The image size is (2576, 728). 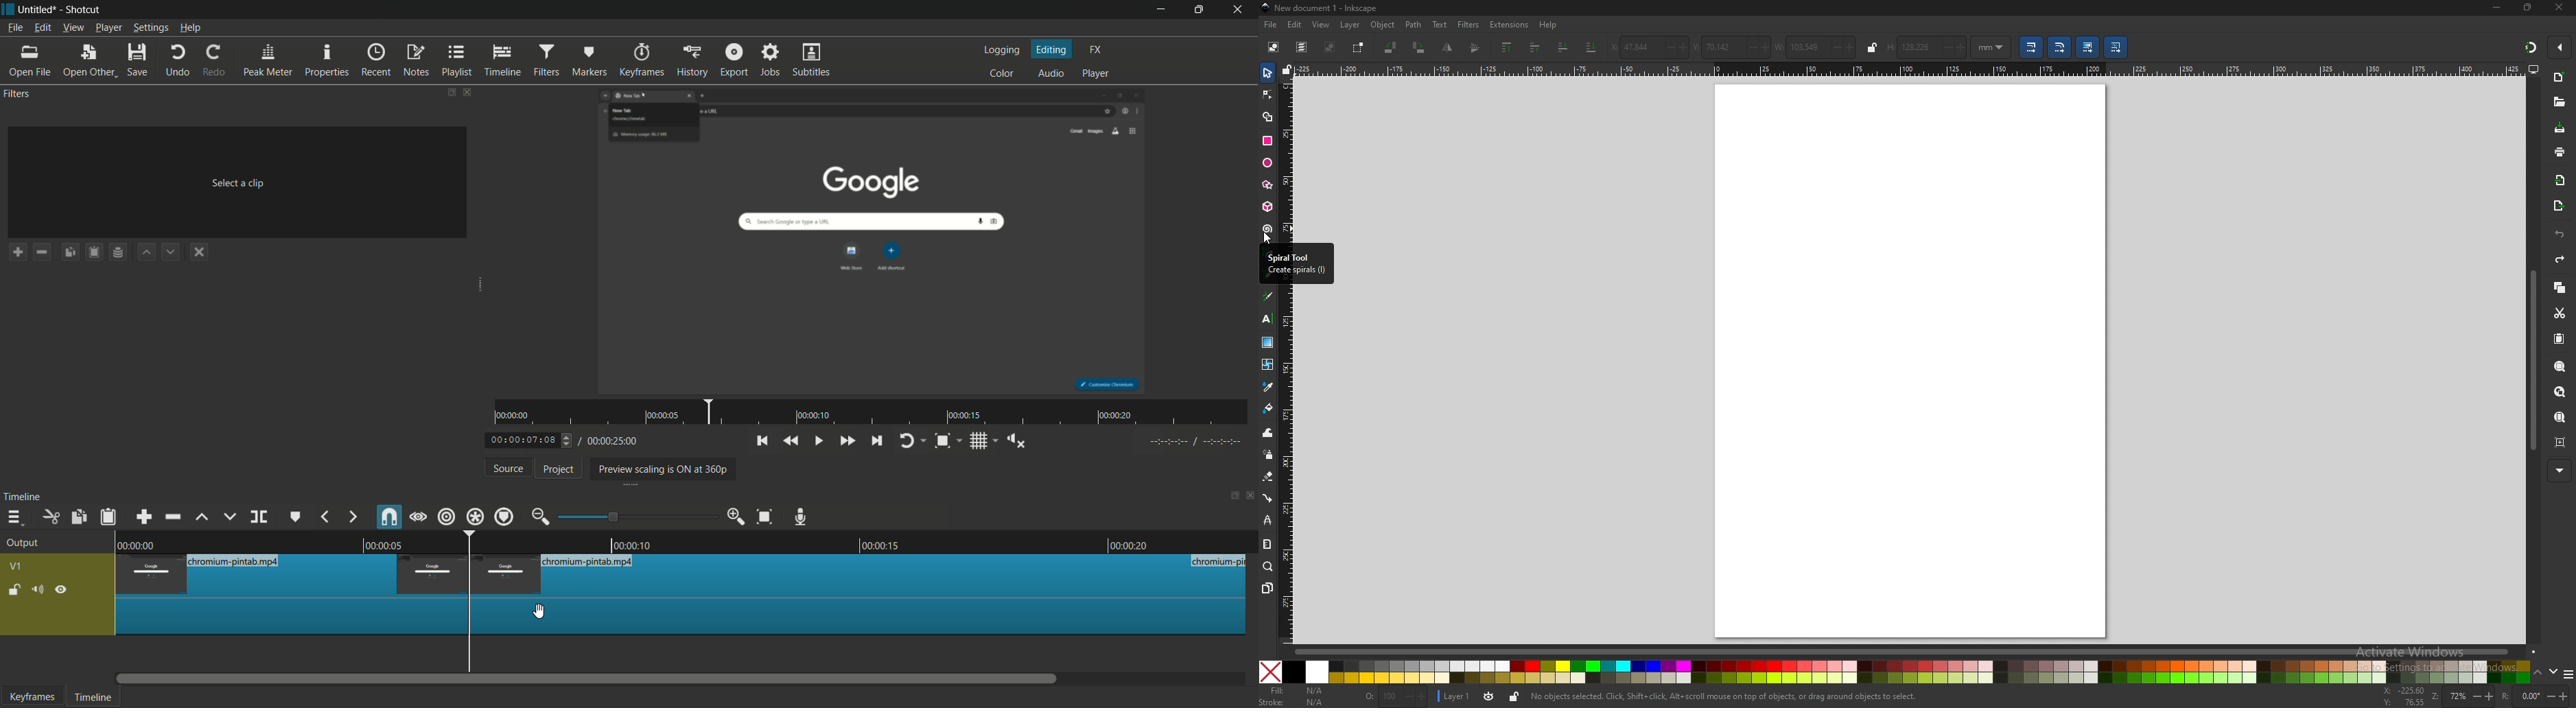 I want to click on close, so click(x=2559, y=8).